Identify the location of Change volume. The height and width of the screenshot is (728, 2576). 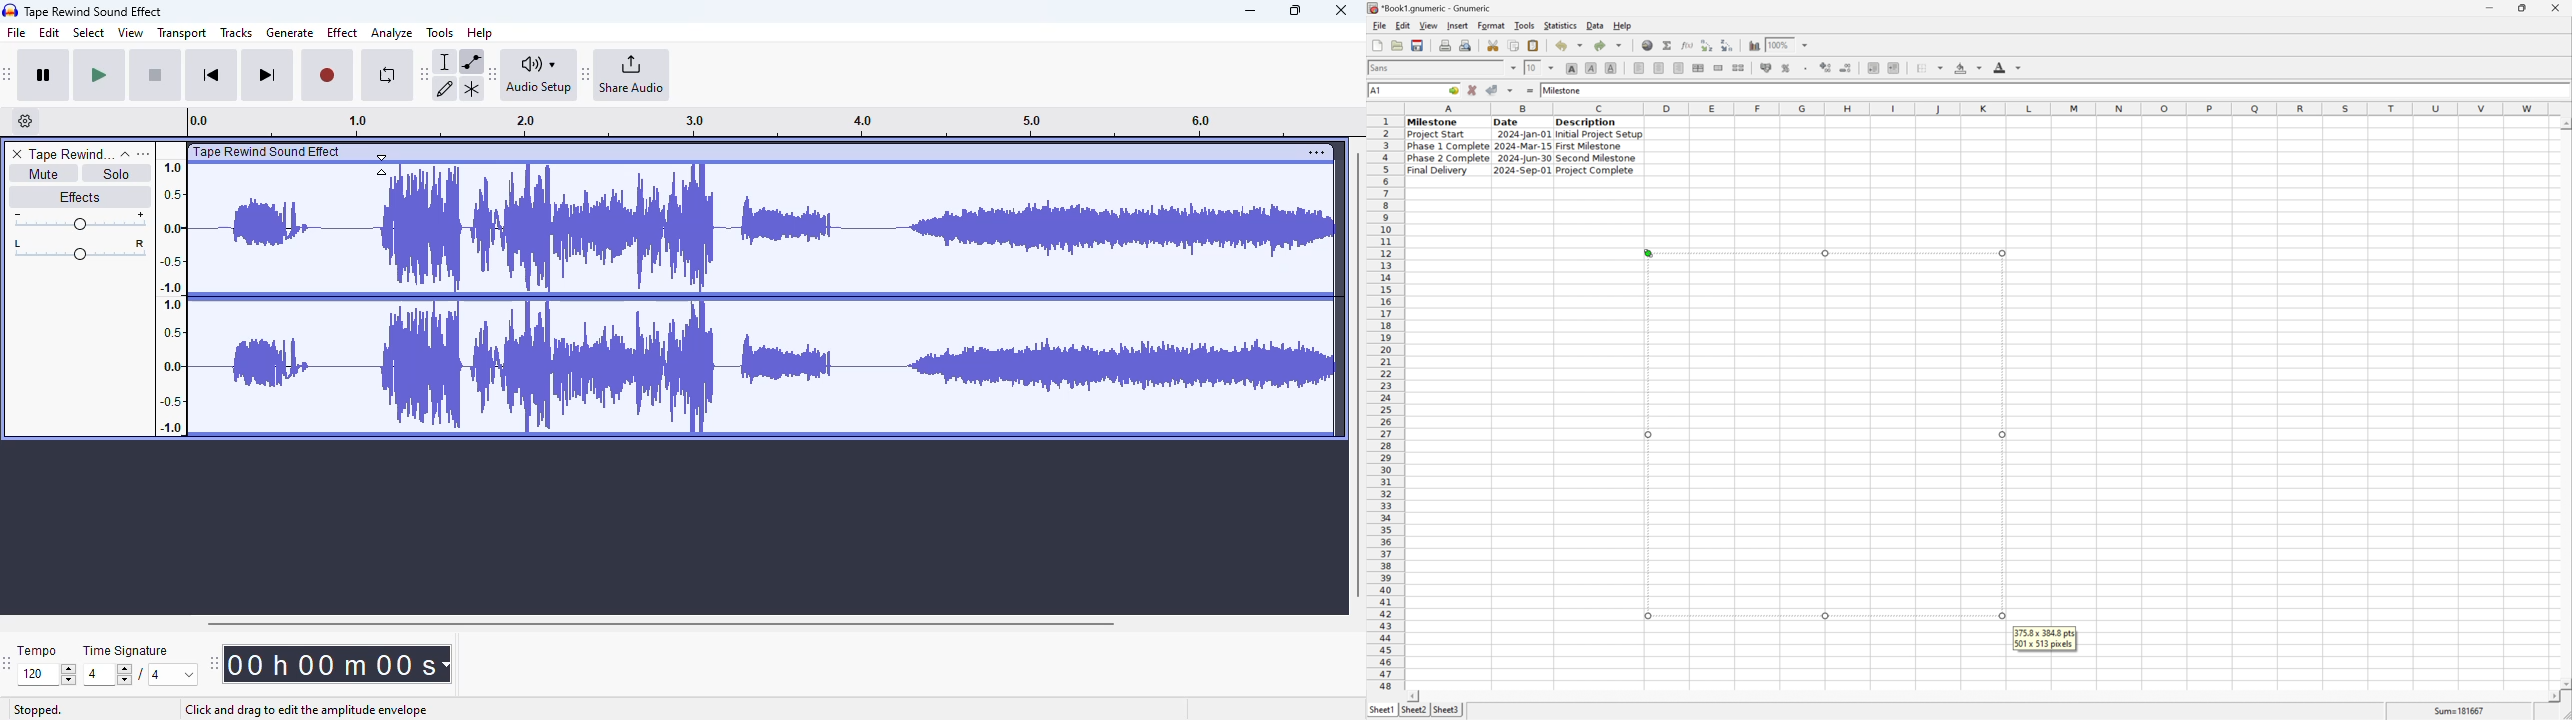
(79, 221).